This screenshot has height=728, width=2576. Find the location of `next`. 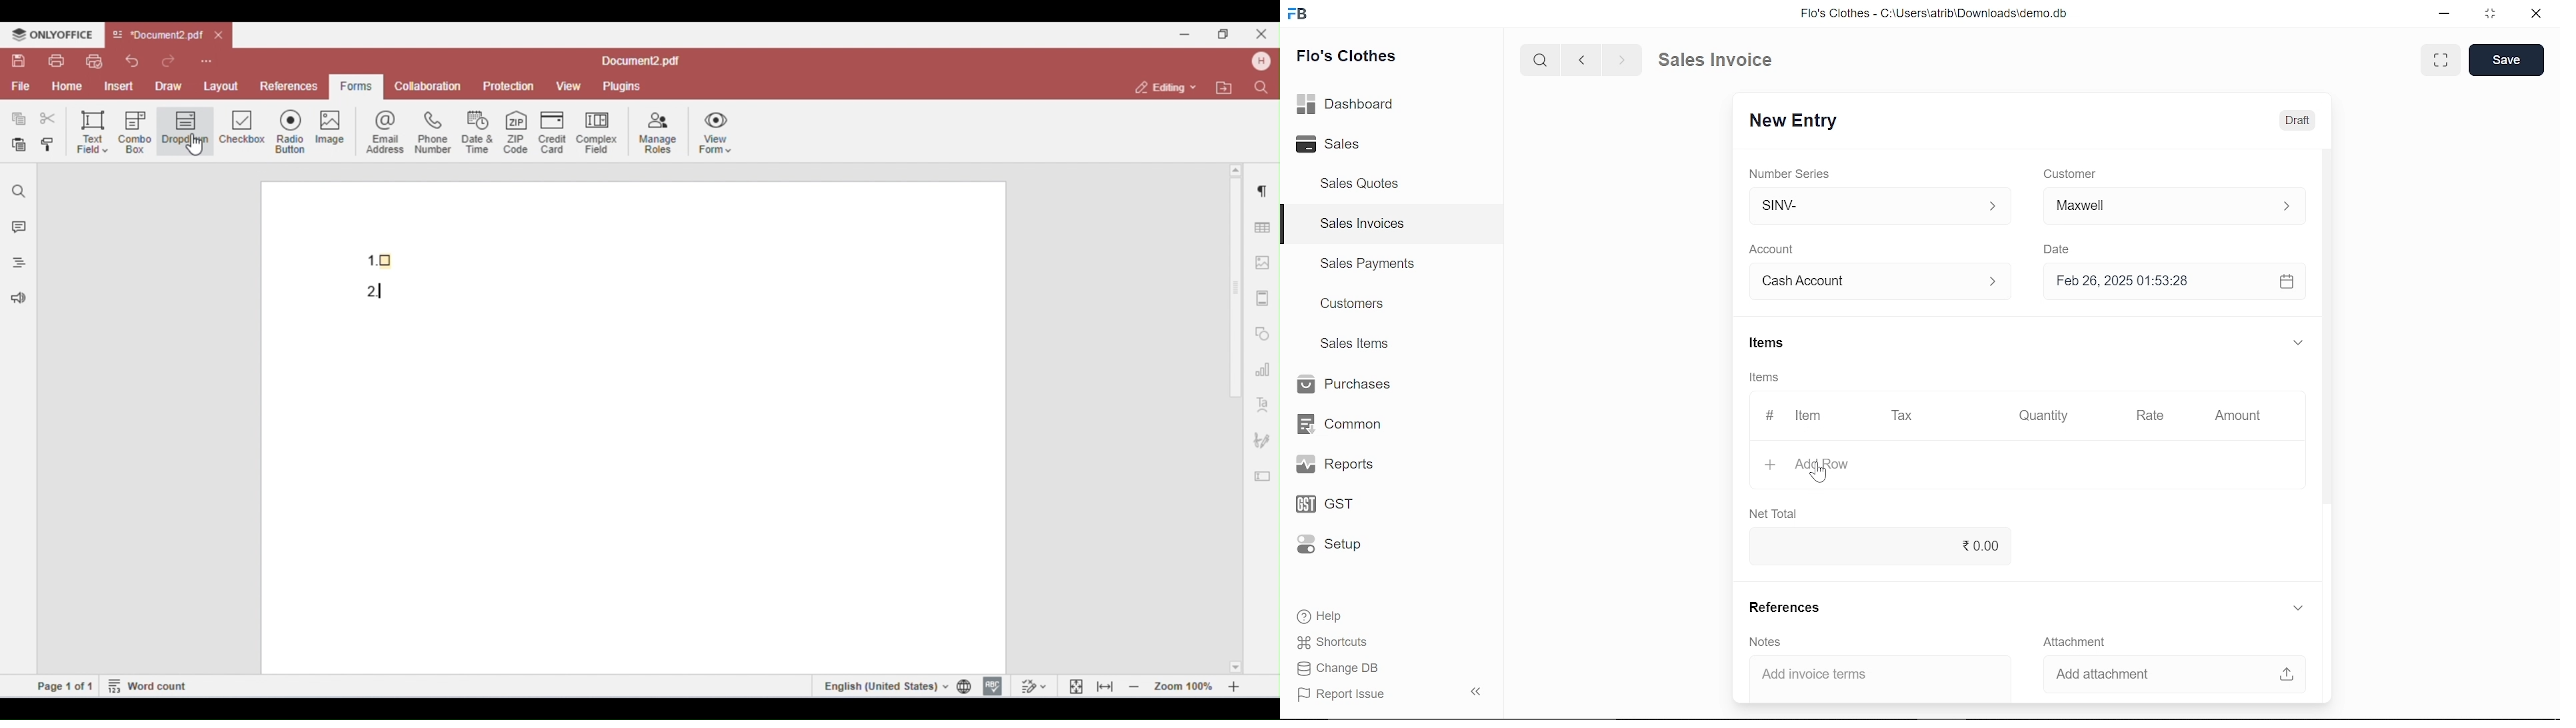

next is located at coordinates (1622, 60).